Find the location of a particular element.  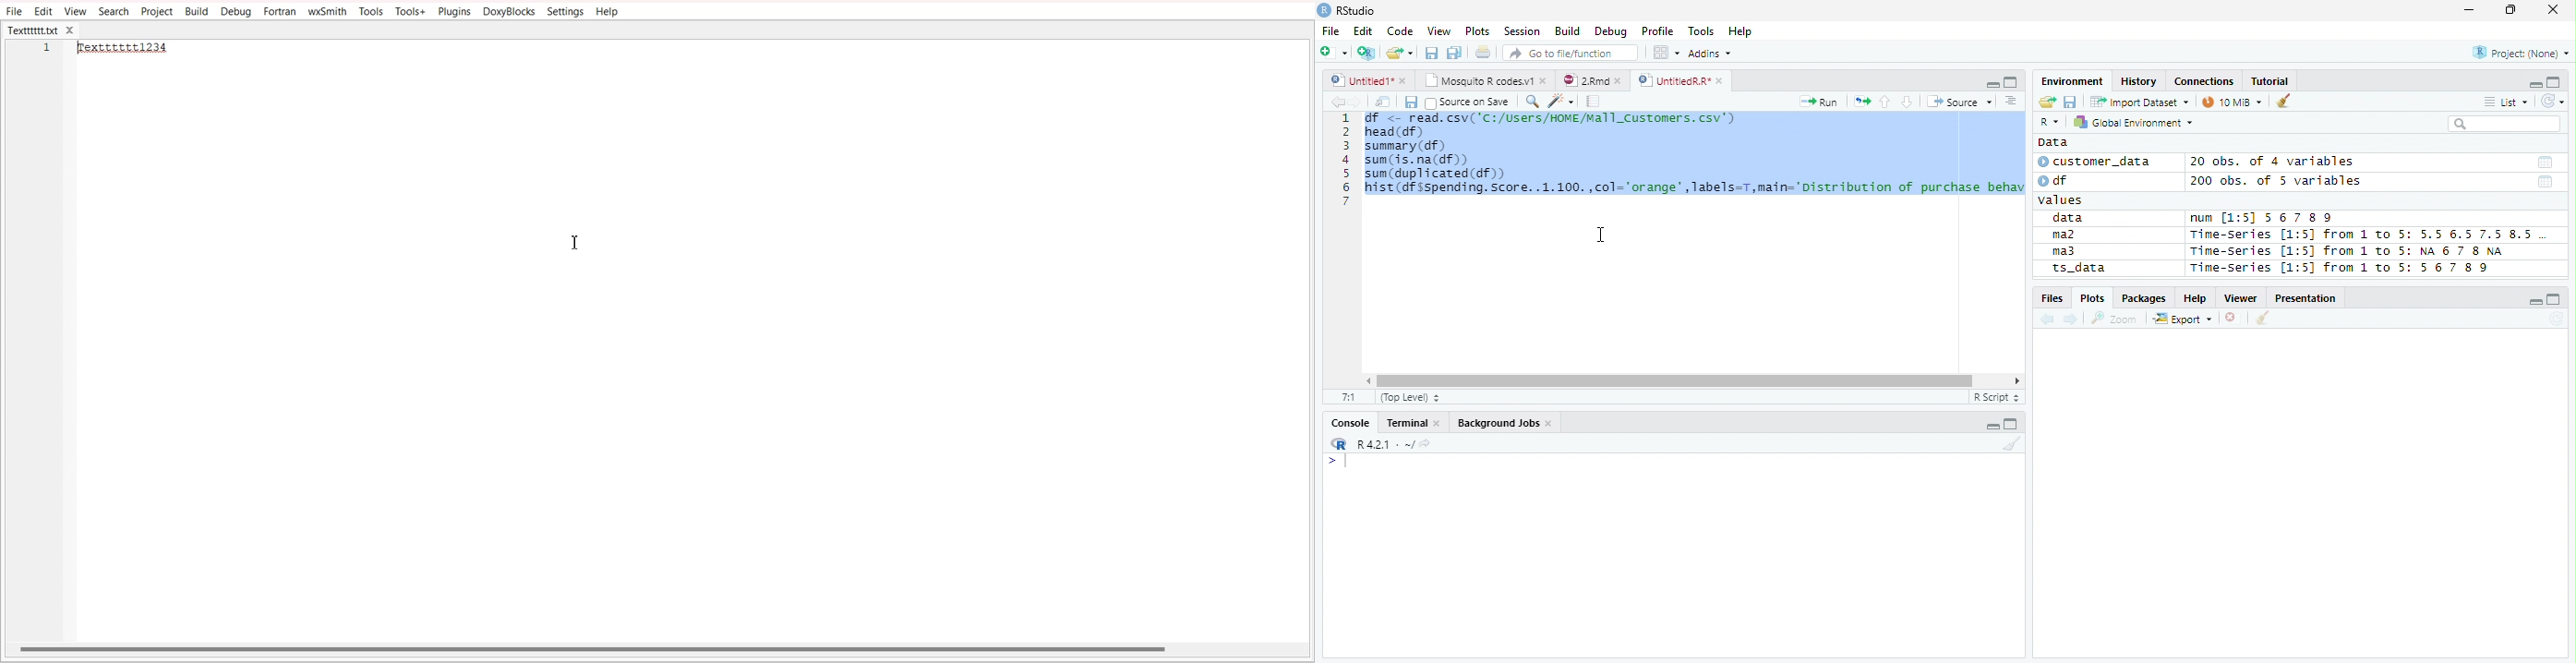

View is located at coordinates (1440, 30).